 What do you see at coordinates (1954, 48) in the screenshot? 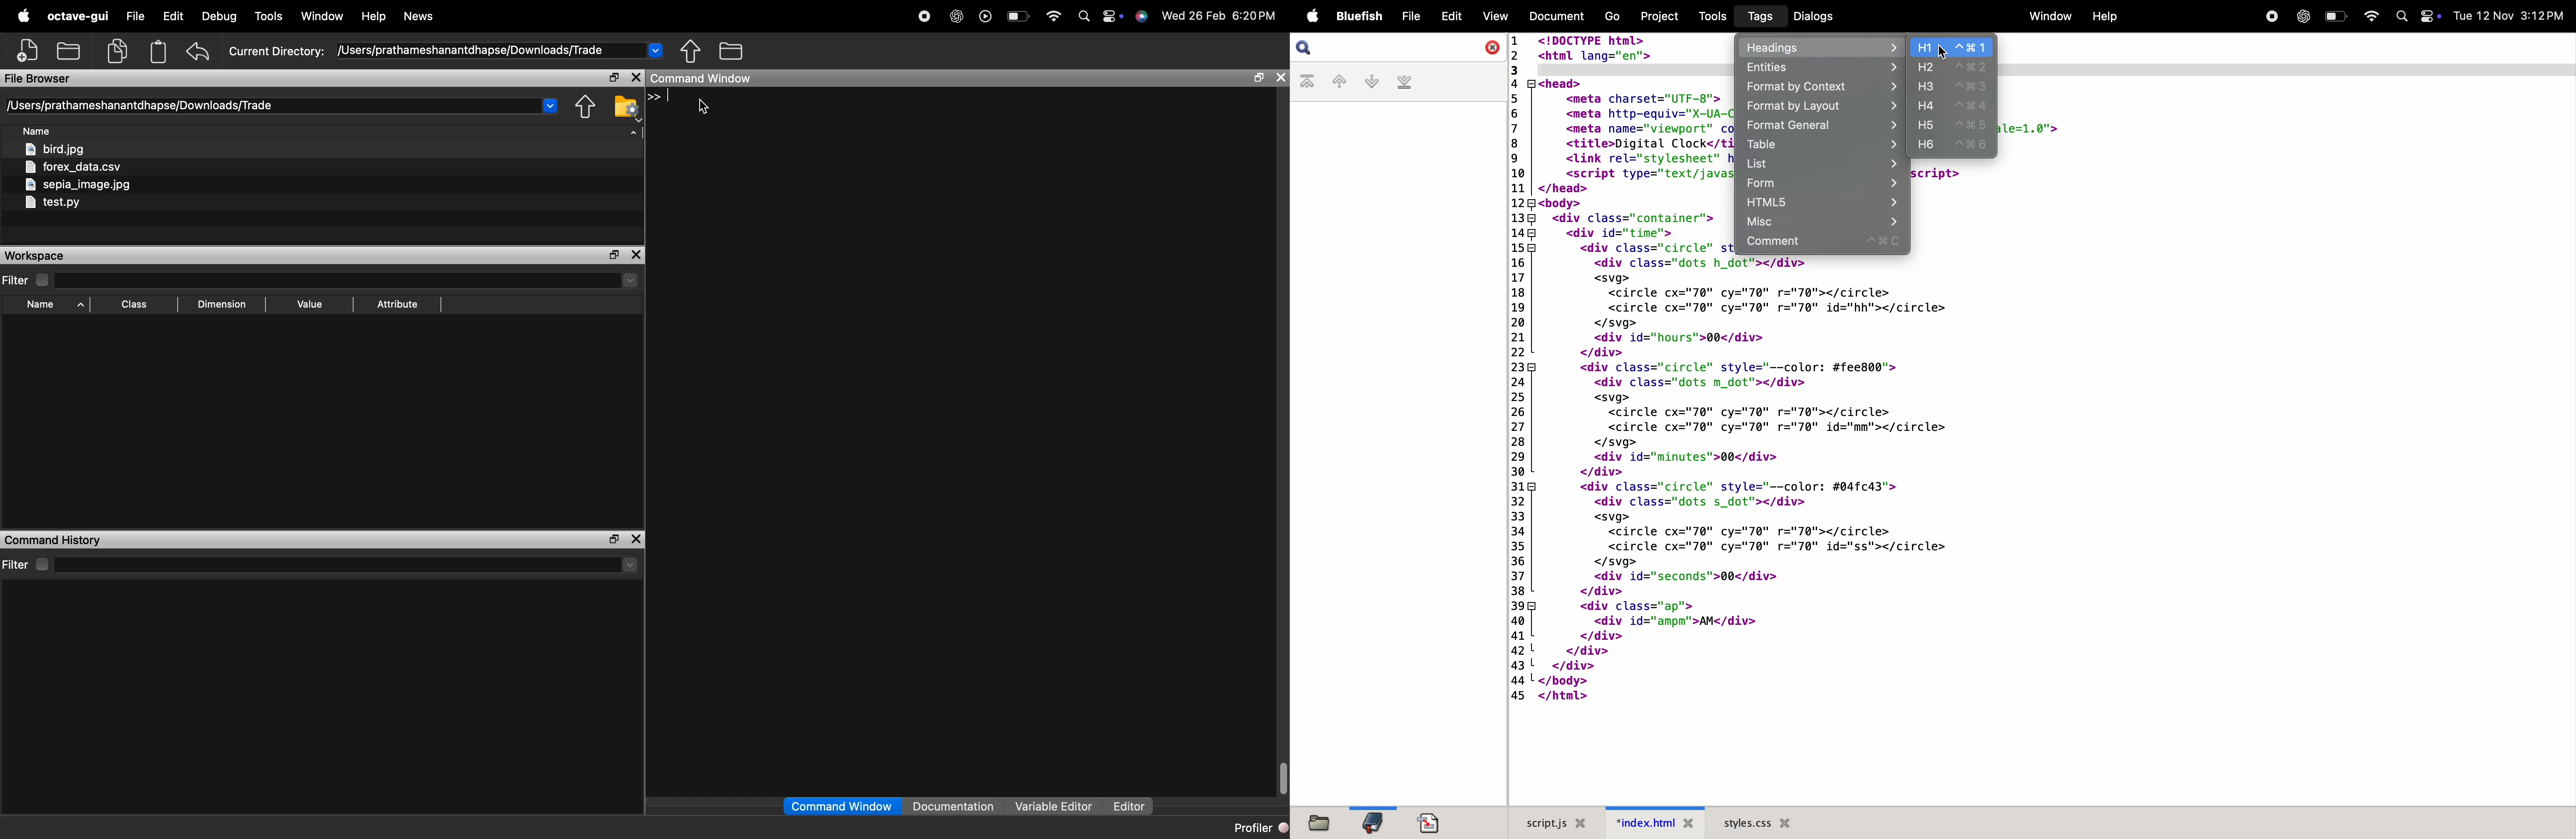
I see `H1` at bounding box center [1954, 48].